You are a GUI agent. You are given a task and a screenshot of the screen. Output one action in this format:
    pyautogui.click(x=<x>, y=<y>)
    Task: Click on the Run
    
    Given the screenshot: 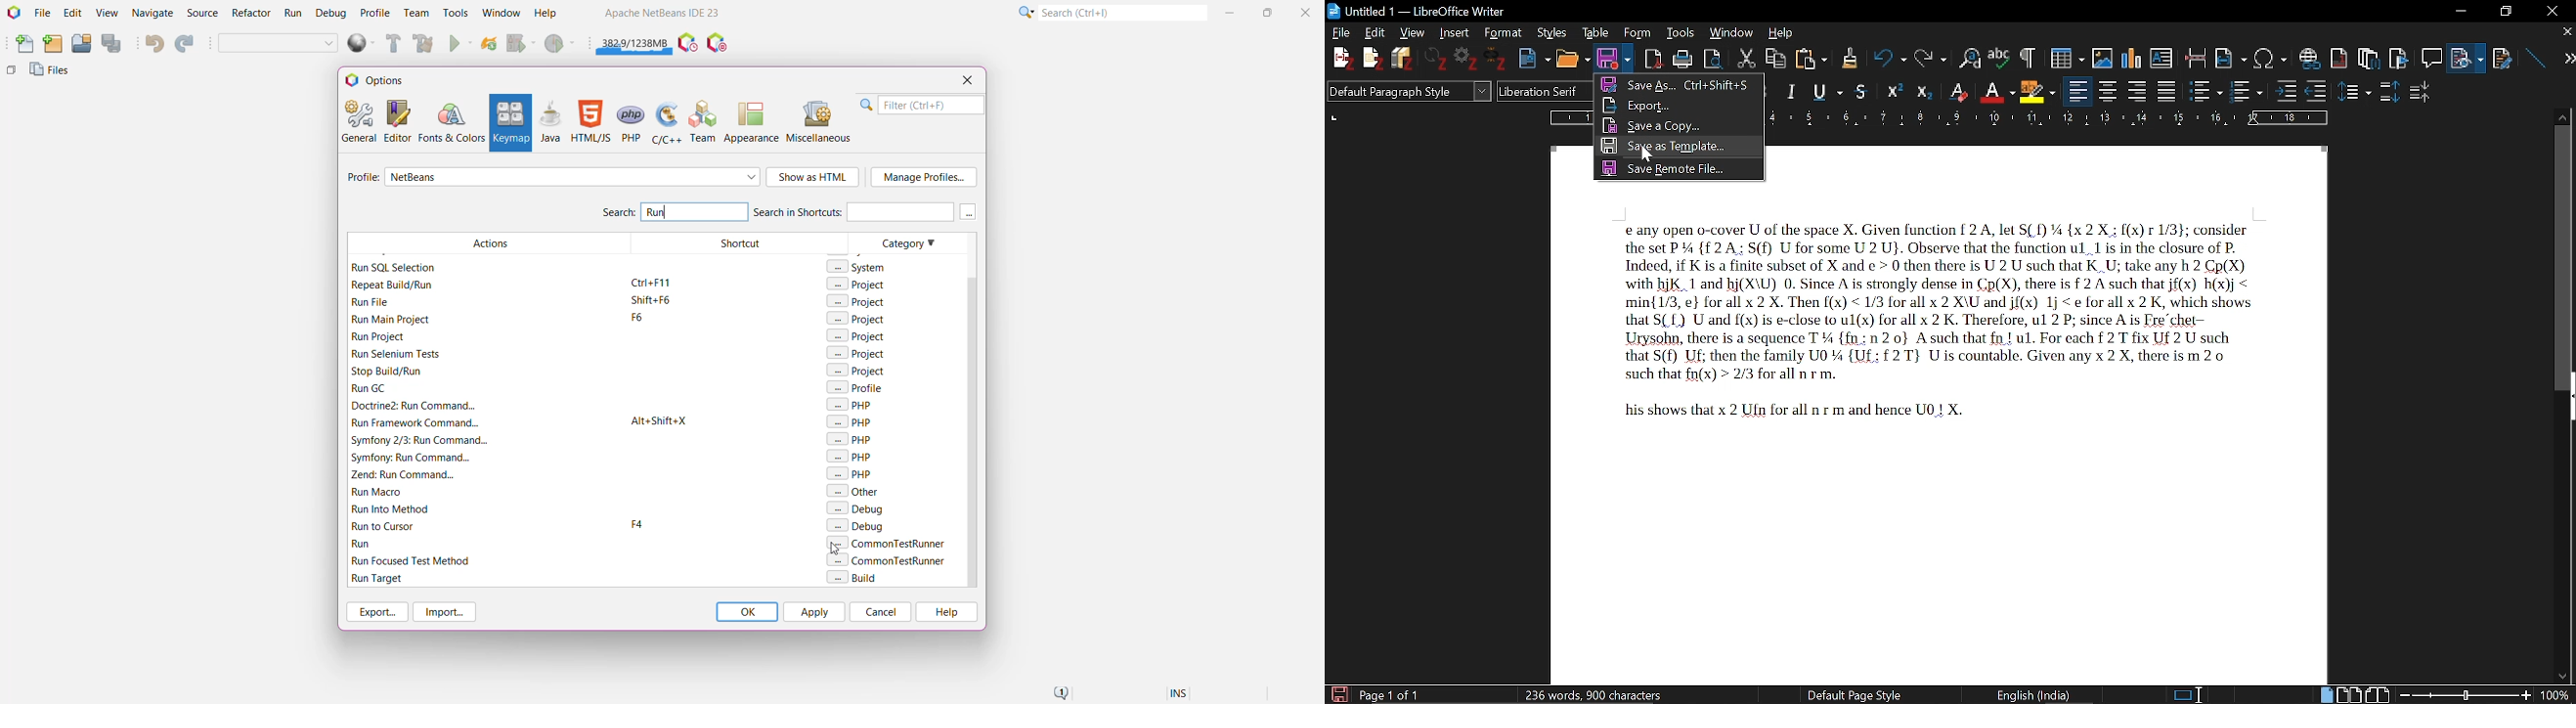 What is the action you would take?
    pyautogui.click(x=461, y=45)
    